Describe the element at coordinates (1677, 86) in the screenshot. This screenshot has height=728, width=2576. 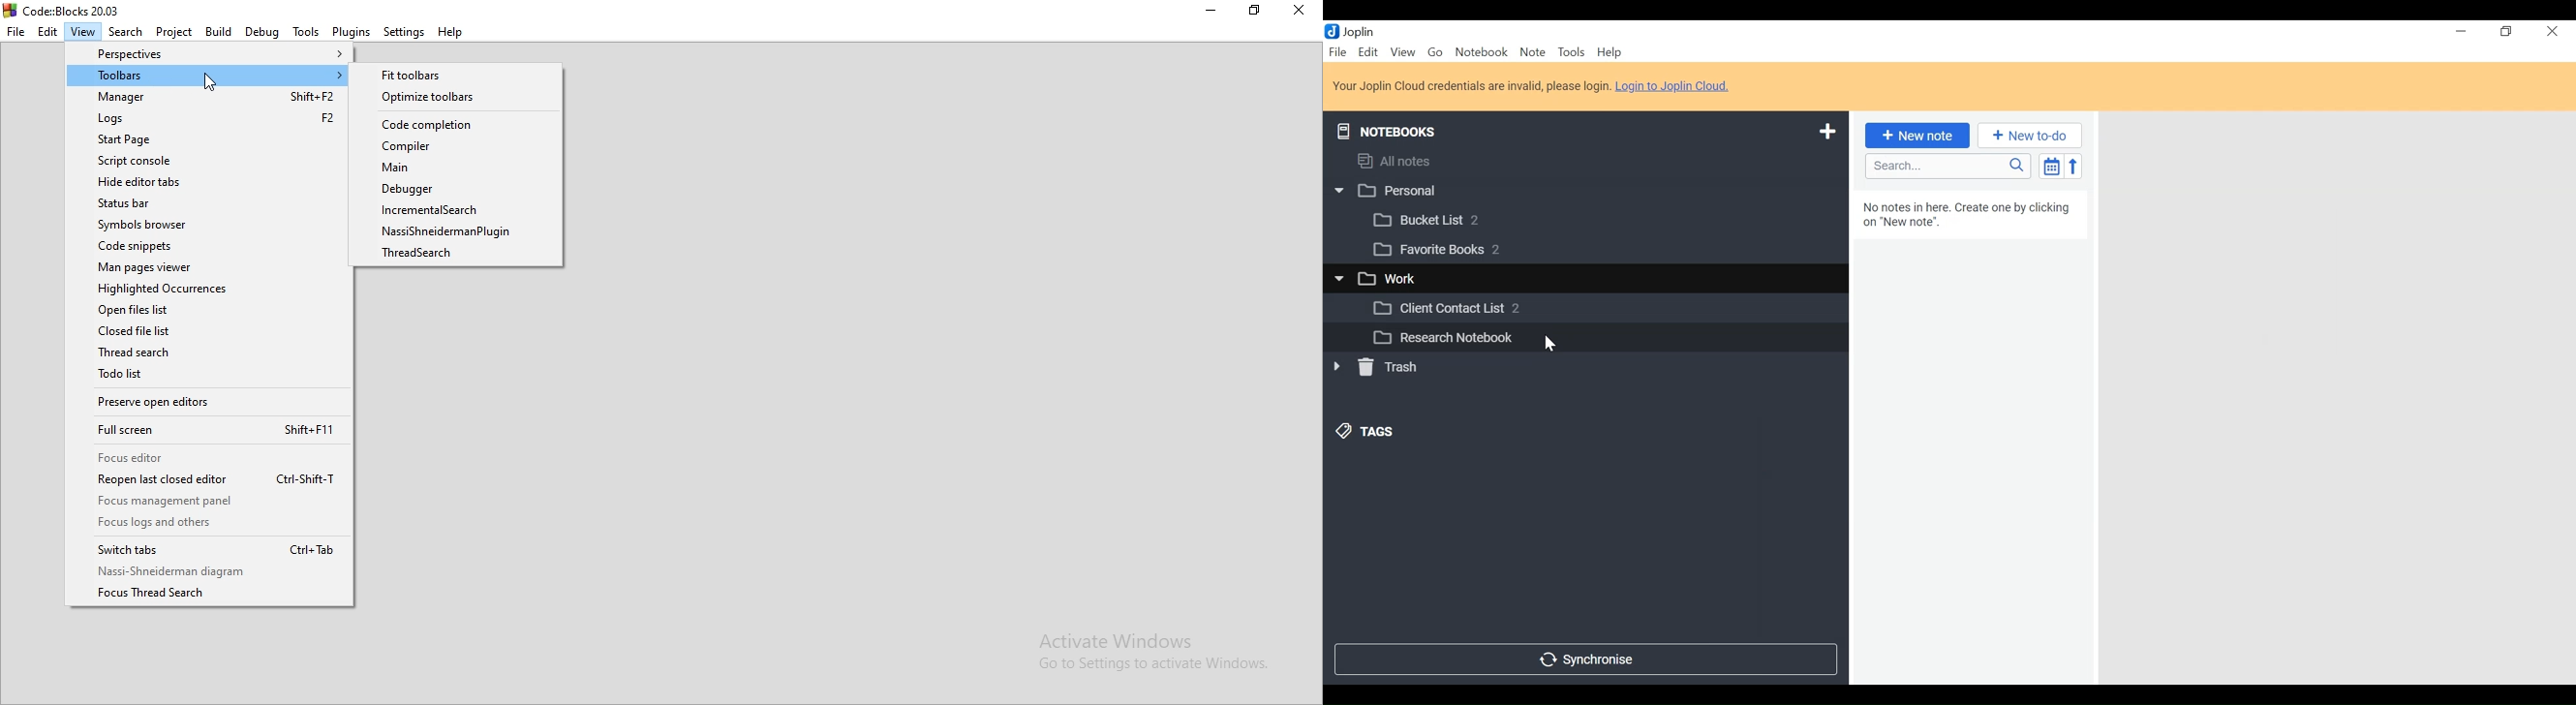
I see `Login to Joplin Cloud` at that location.